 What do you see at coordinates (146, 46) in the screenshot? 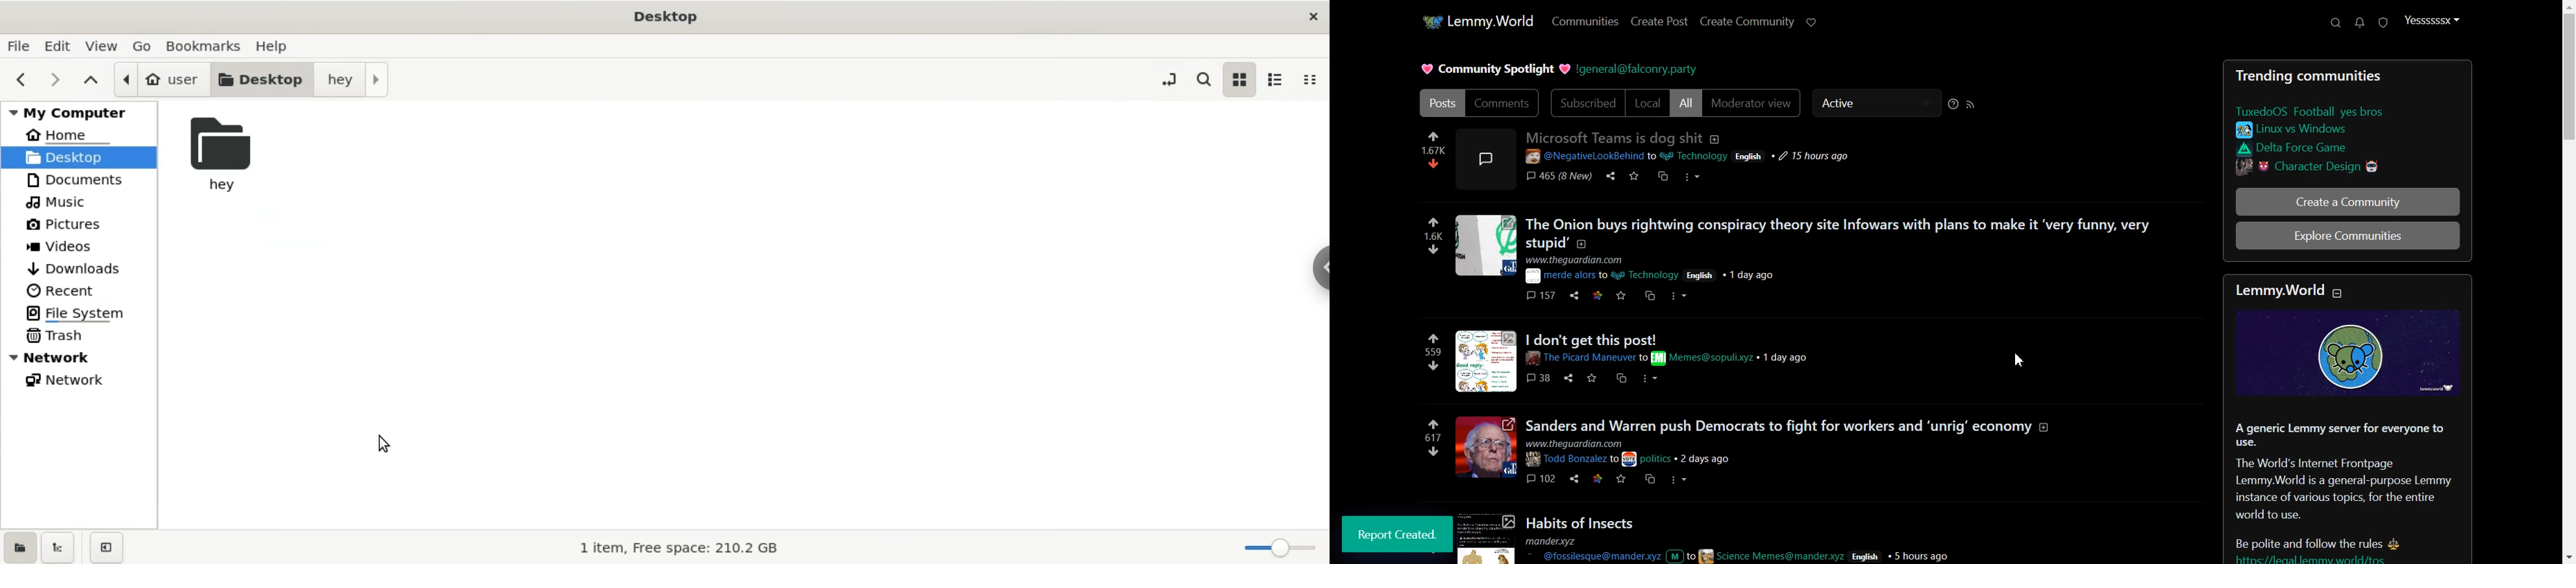
I see `go ` at bounding box center [146, 46].